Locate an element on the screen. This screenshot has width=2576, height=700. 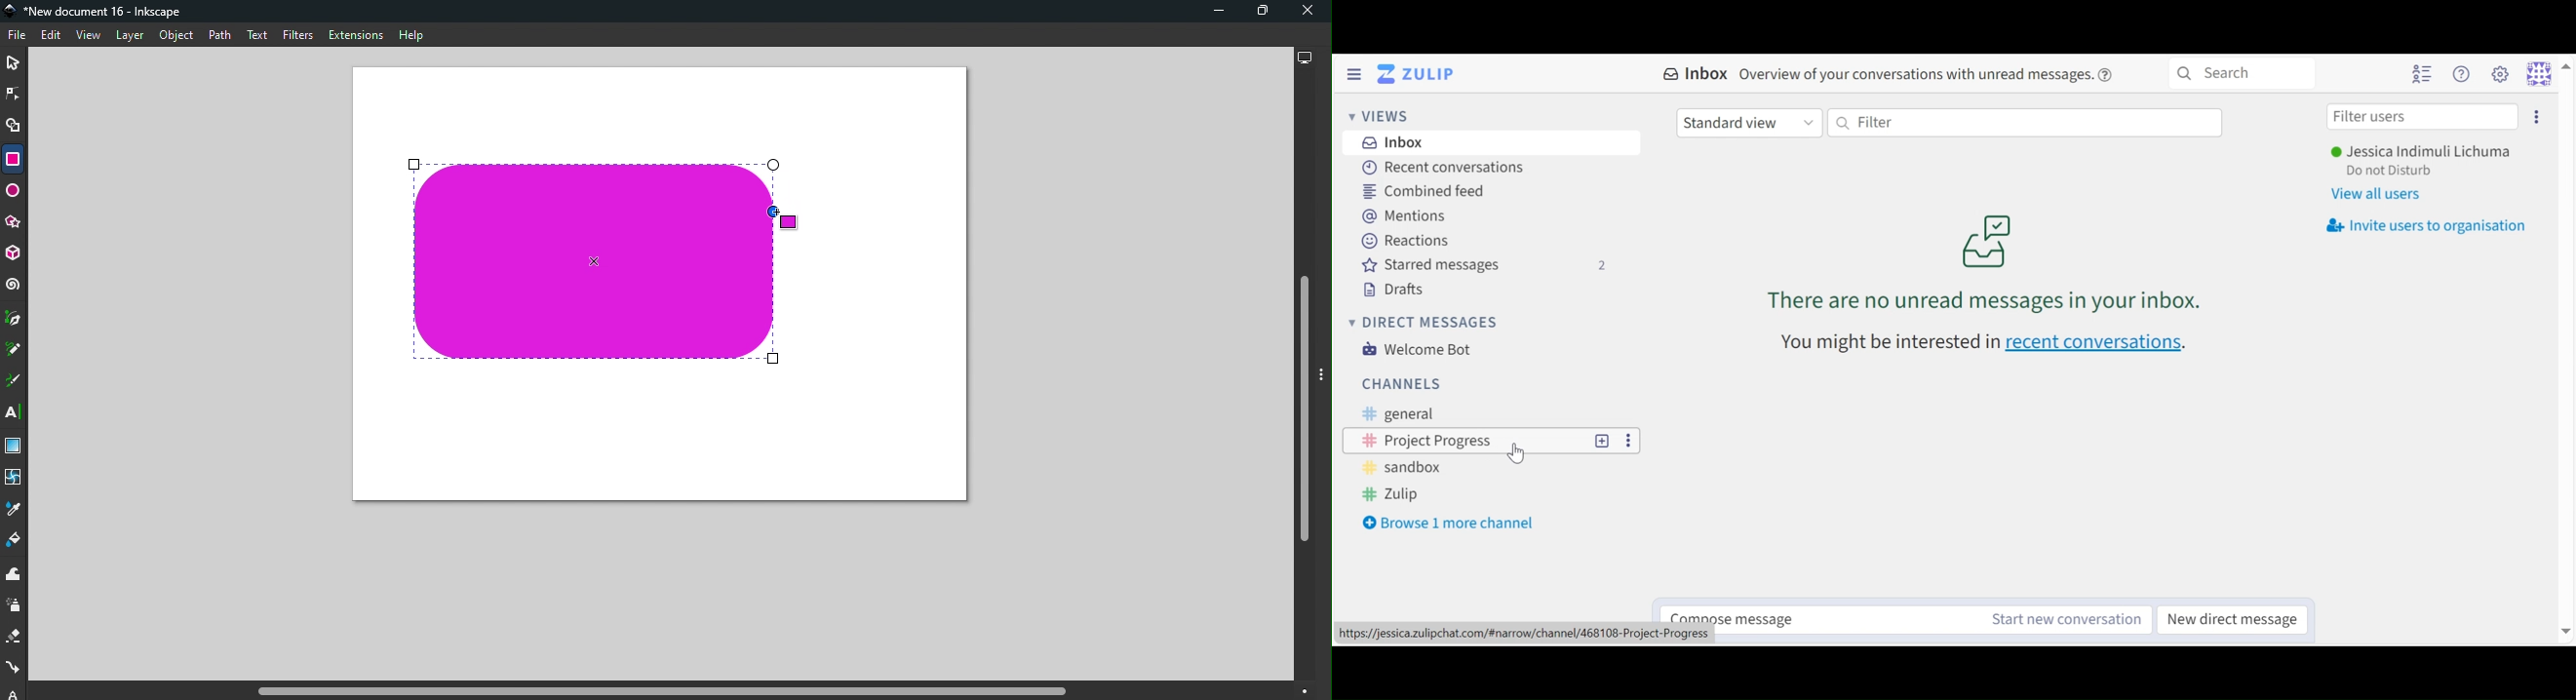
Search is located at coordinates (2250, 70).